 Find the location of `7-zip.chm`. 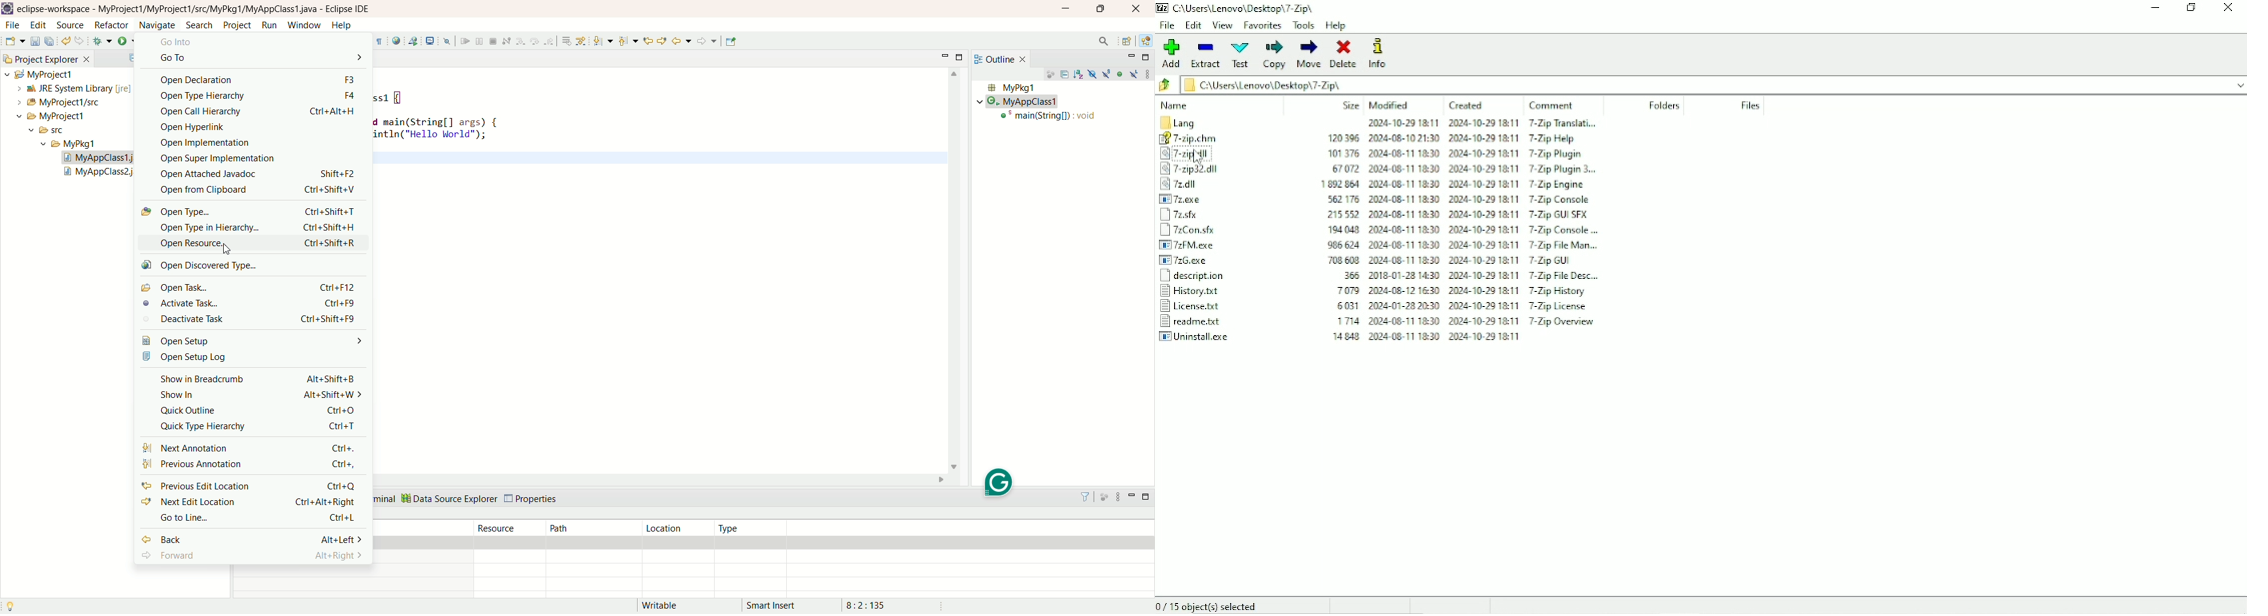

7-zip.chm is located at coordinates (1371, 139).